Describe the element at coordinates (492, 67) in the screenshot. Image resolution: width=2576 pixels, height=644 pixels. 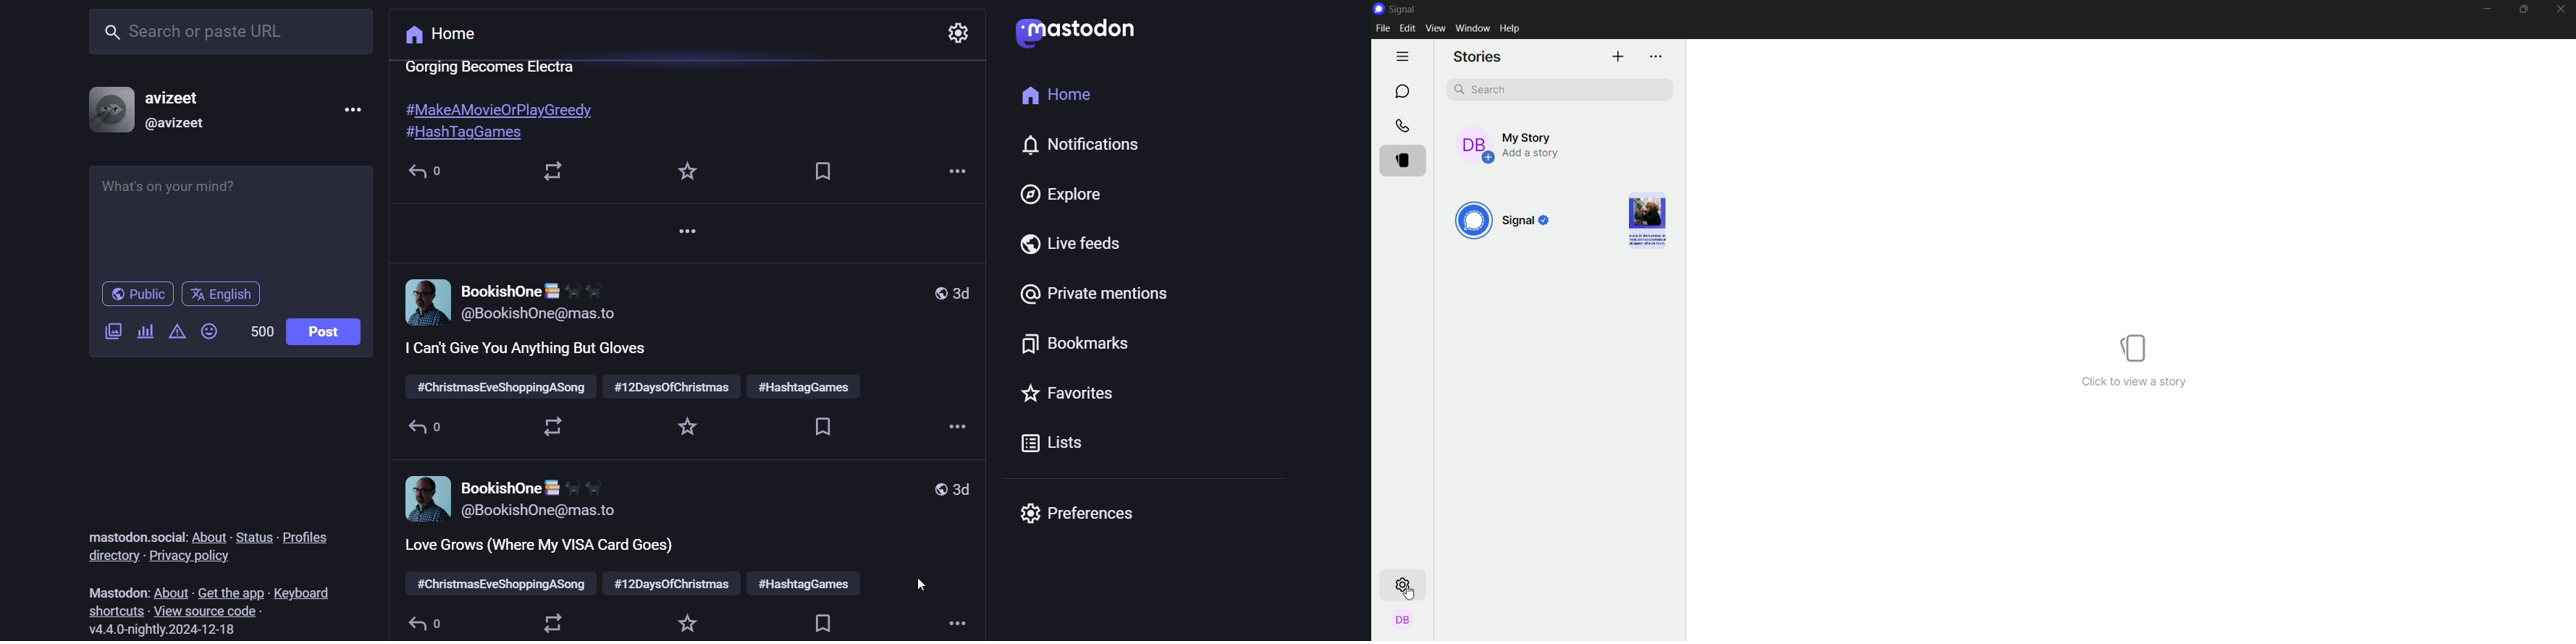
I see `text` at that location.